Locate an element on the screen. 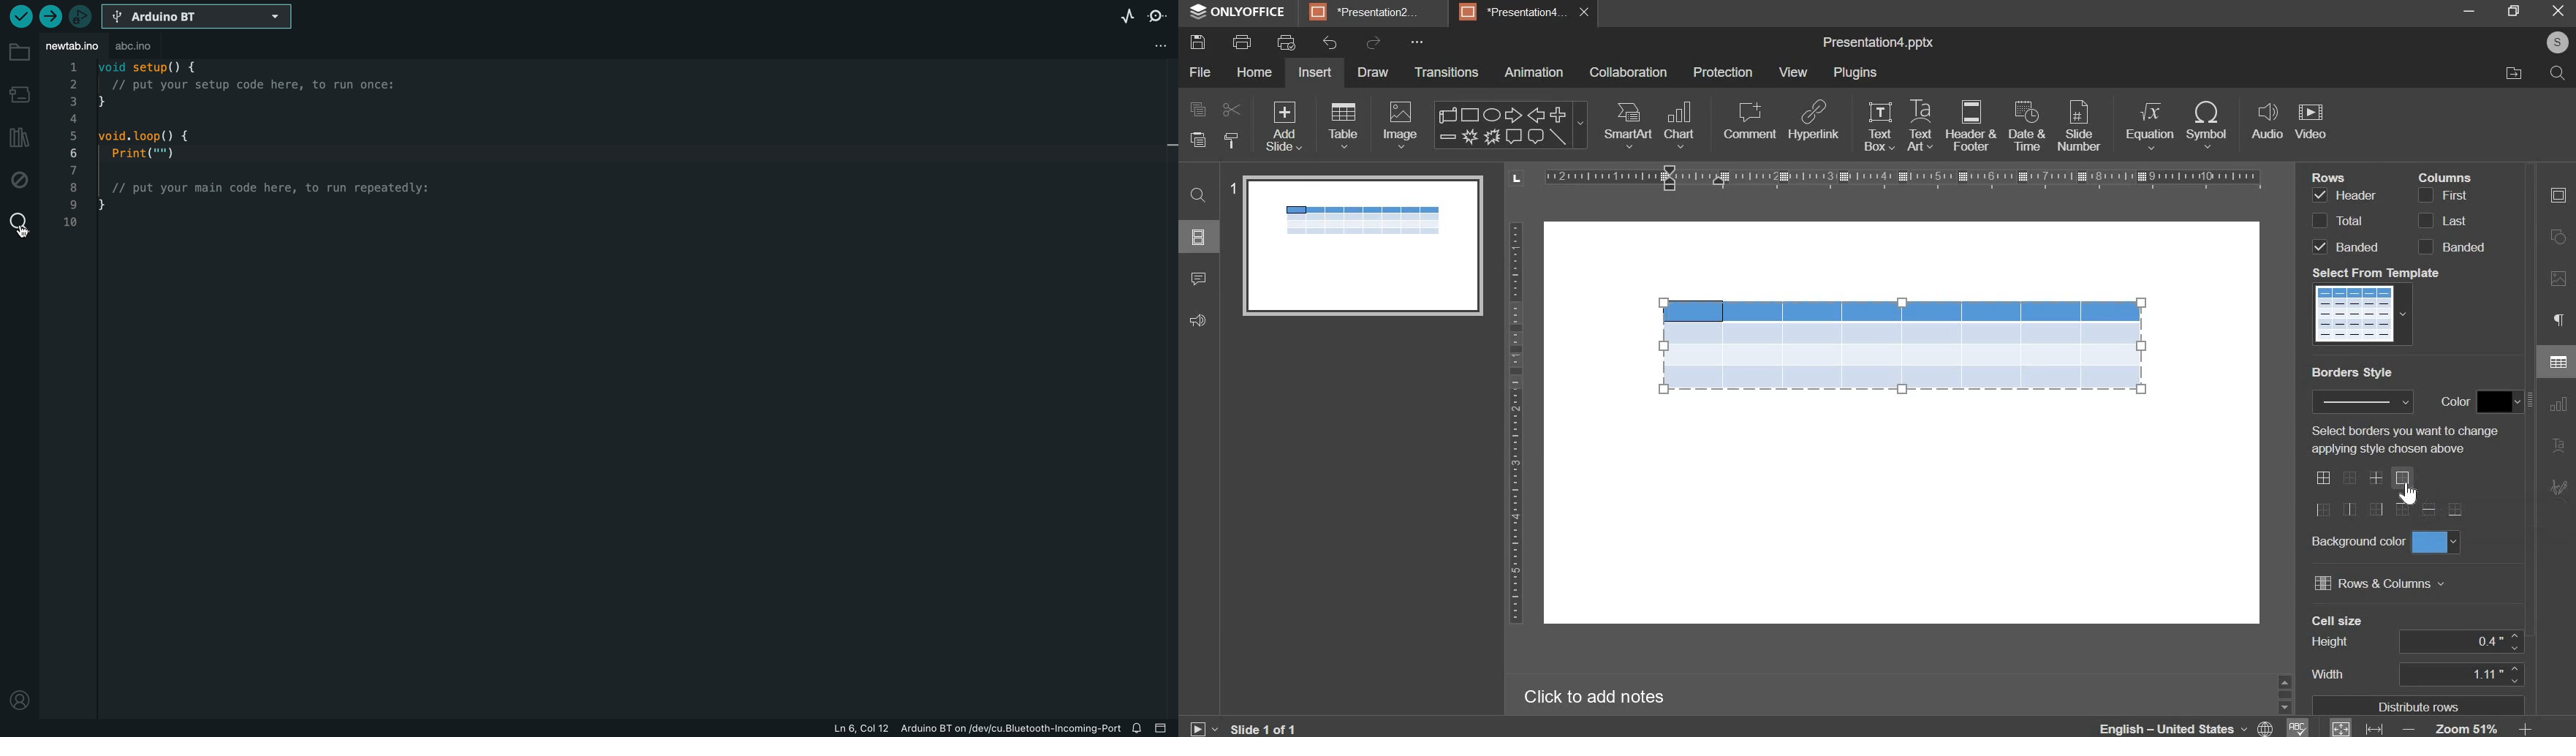  columns banded is located at coordinates (2456, 245).